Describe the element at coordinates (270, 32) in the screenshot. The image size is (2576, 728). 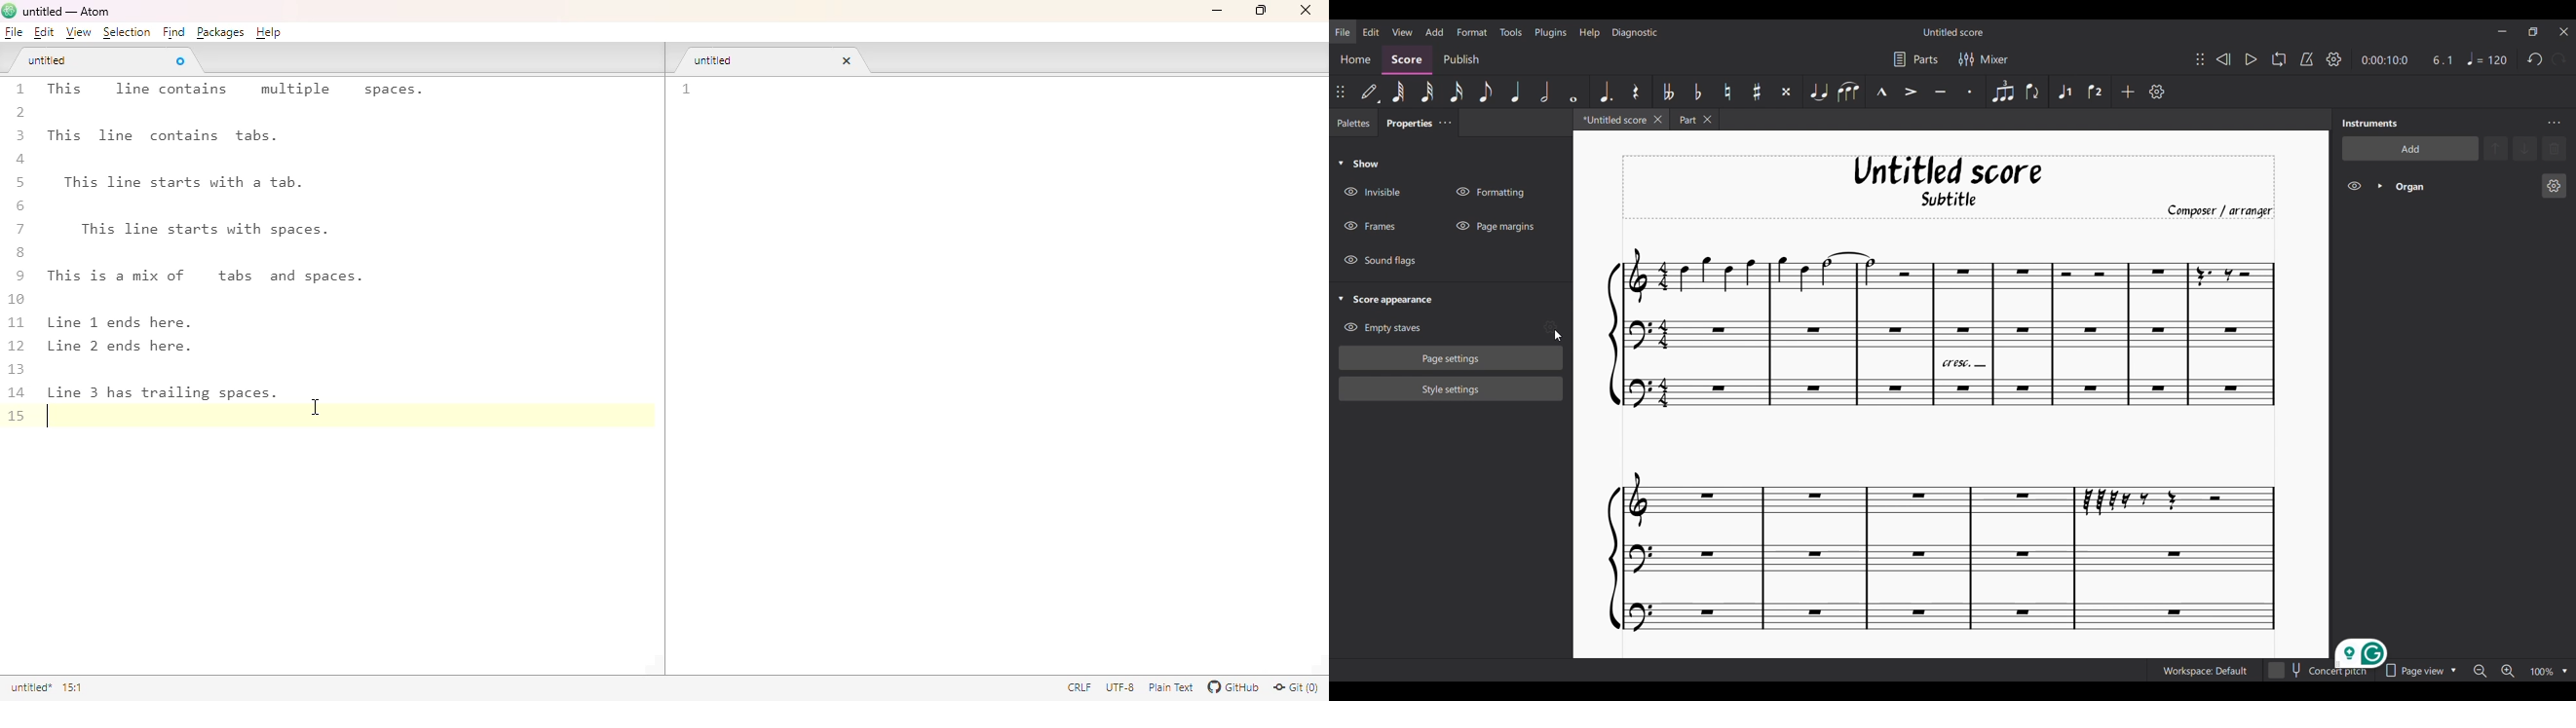
I see `help` at that location.